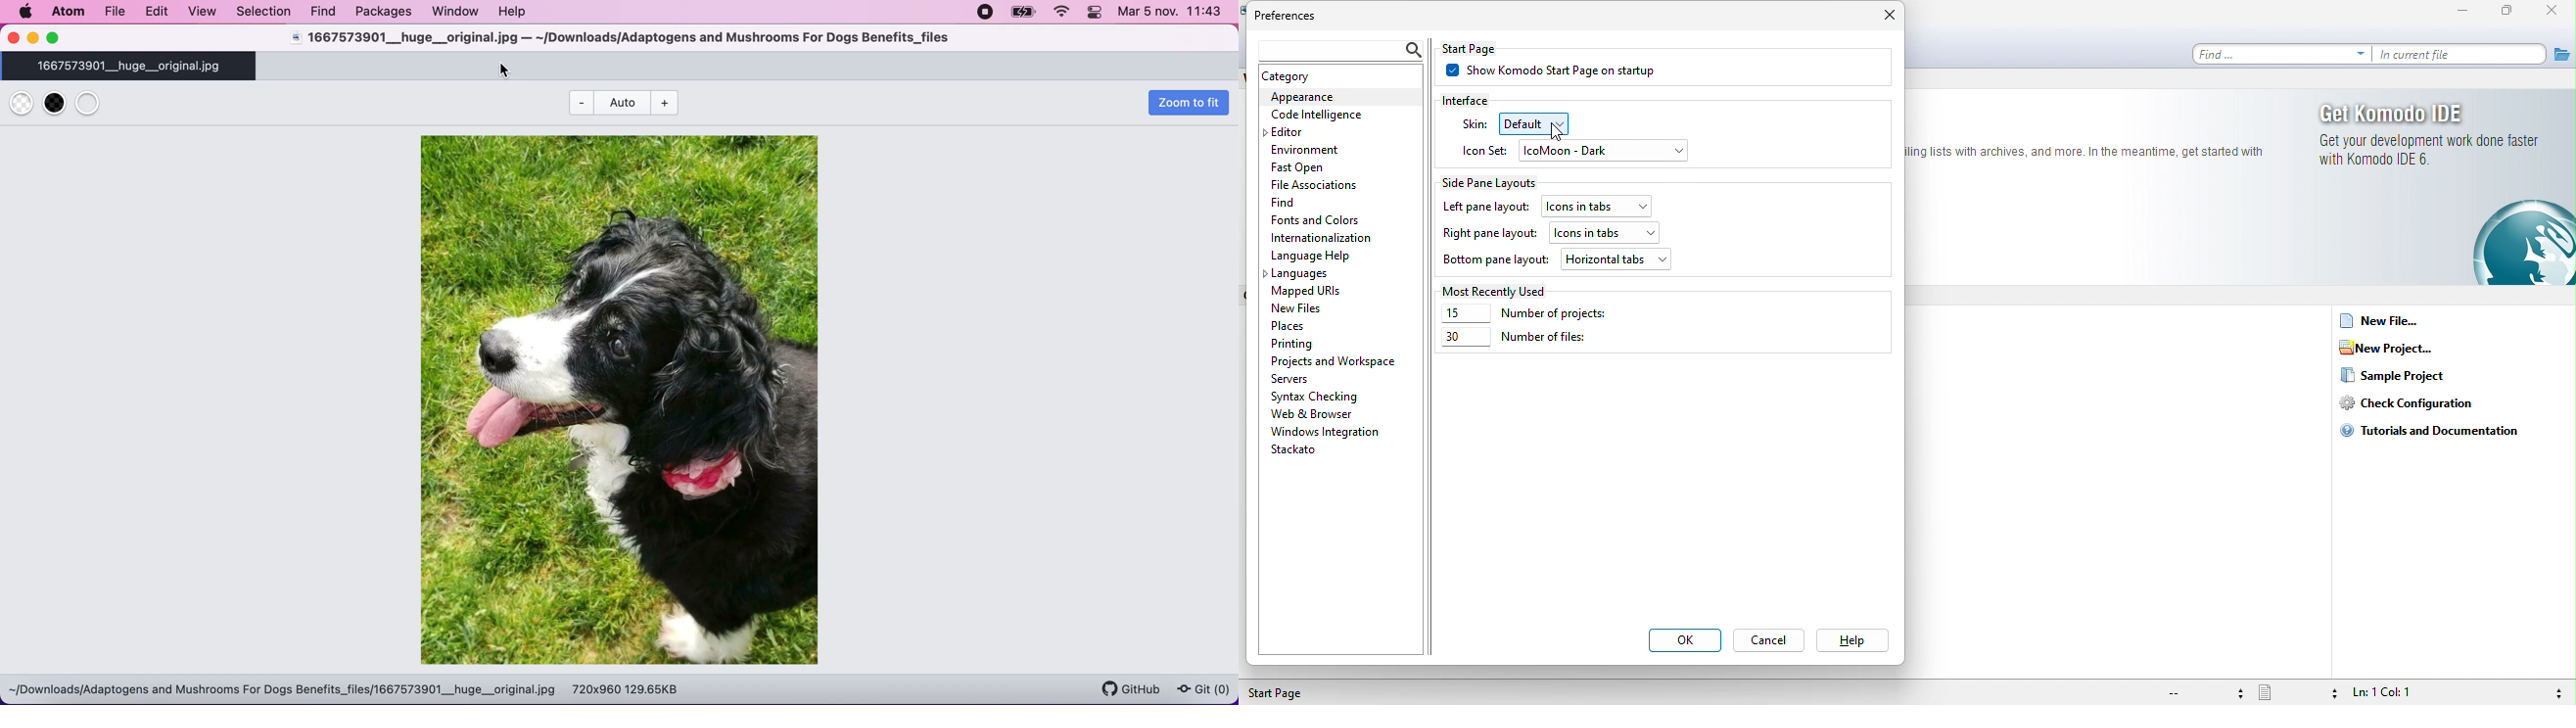  What do you see at coordinates (1312, 292) in the screenshot?
I see `mapped urls` at bounding box center [1312, 292].